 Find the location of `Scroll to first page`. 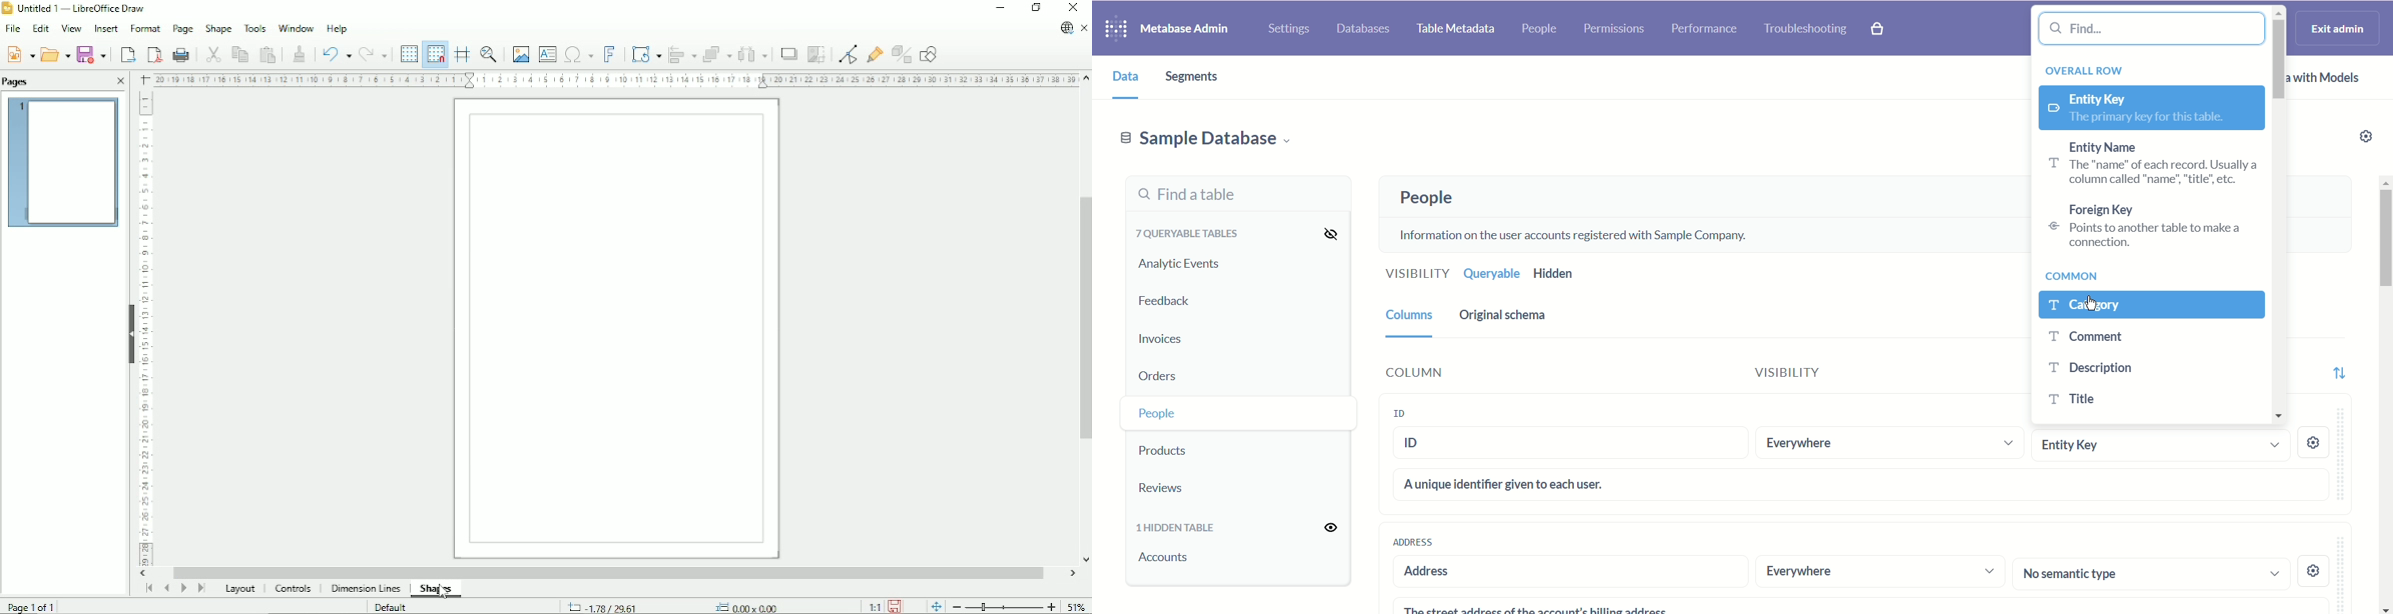

Scroll to first page is located at coordinates (148, 589).